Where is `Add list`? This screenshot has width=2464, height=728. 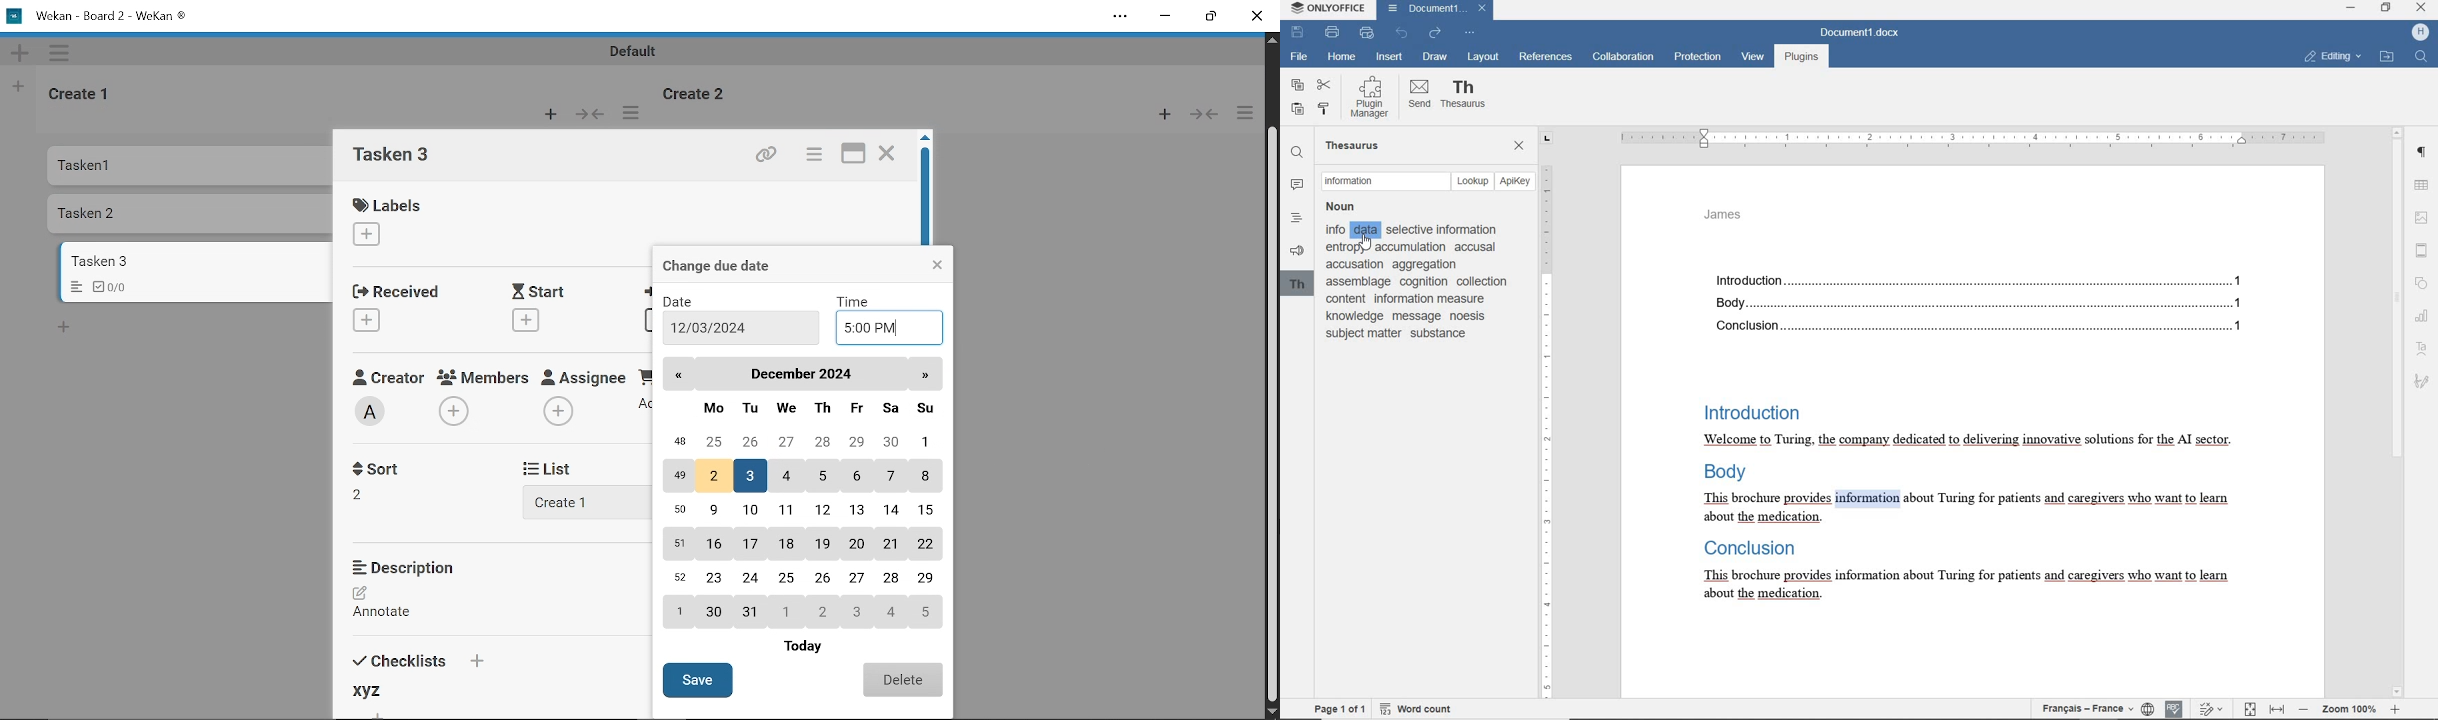
Add list is located at coordinates (572, 501).